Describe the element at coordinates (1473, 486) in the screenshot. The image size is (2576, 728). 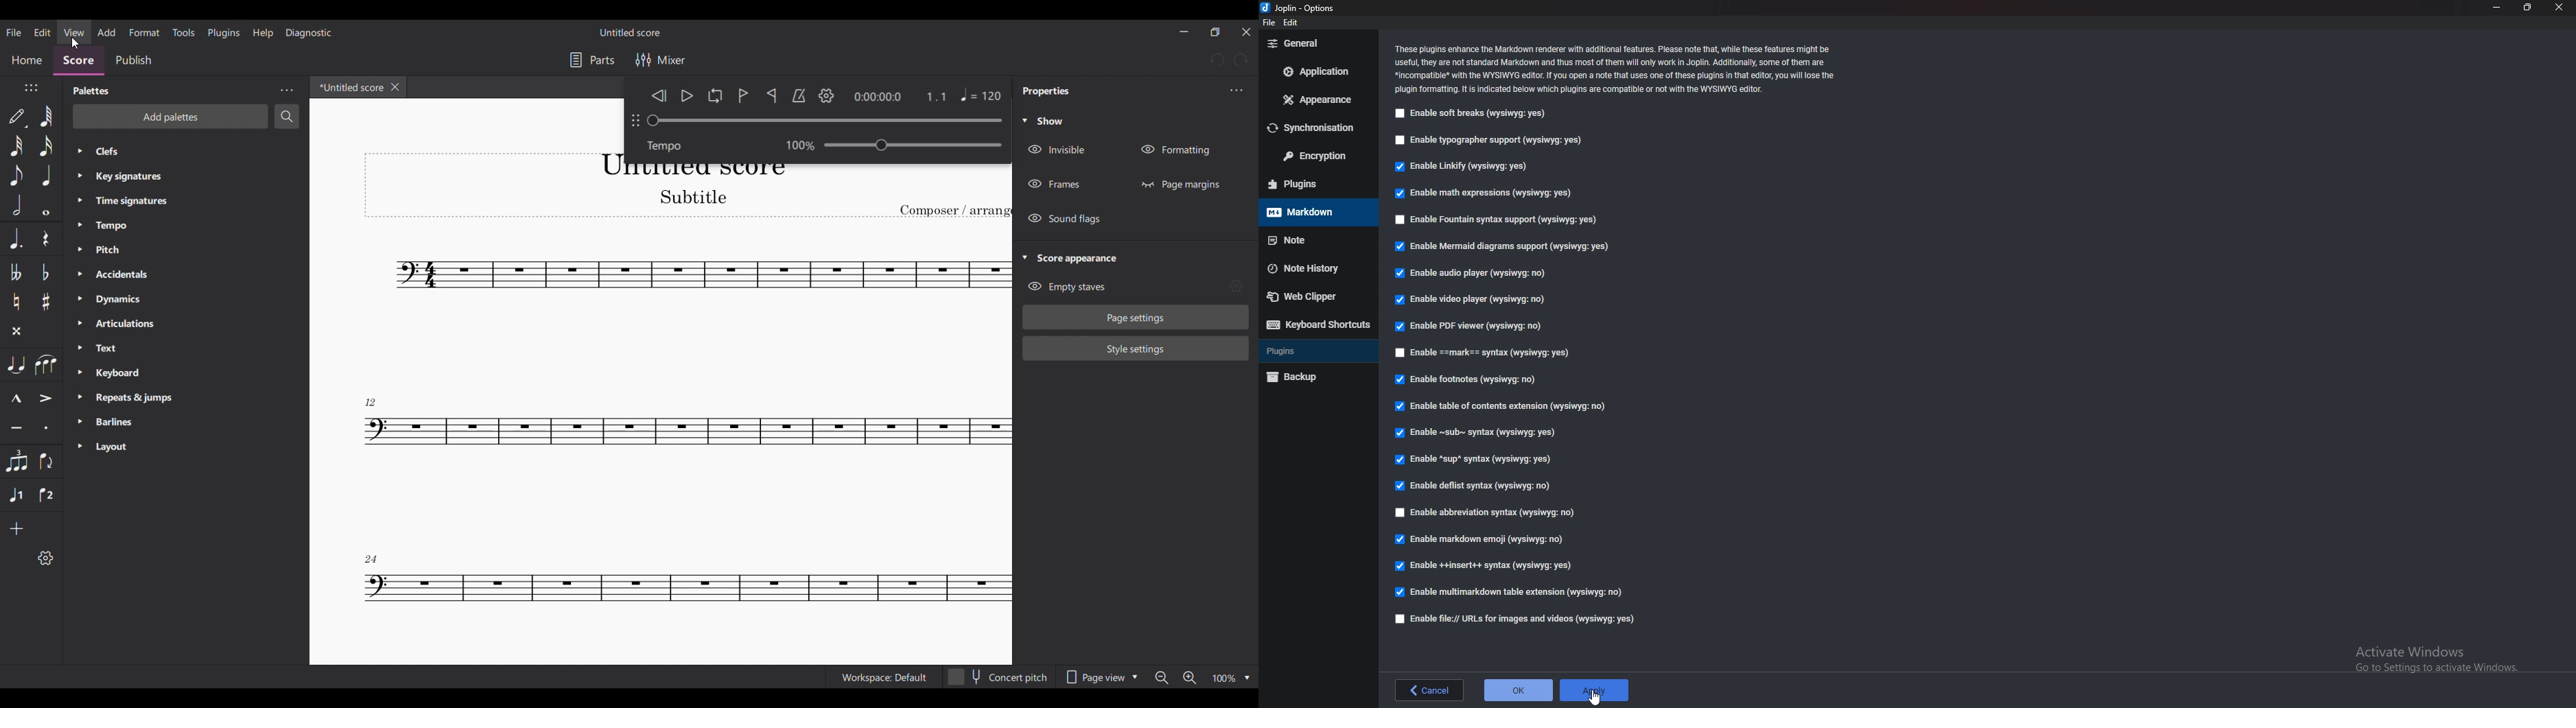
I see `enable deflist syntax` at that location.